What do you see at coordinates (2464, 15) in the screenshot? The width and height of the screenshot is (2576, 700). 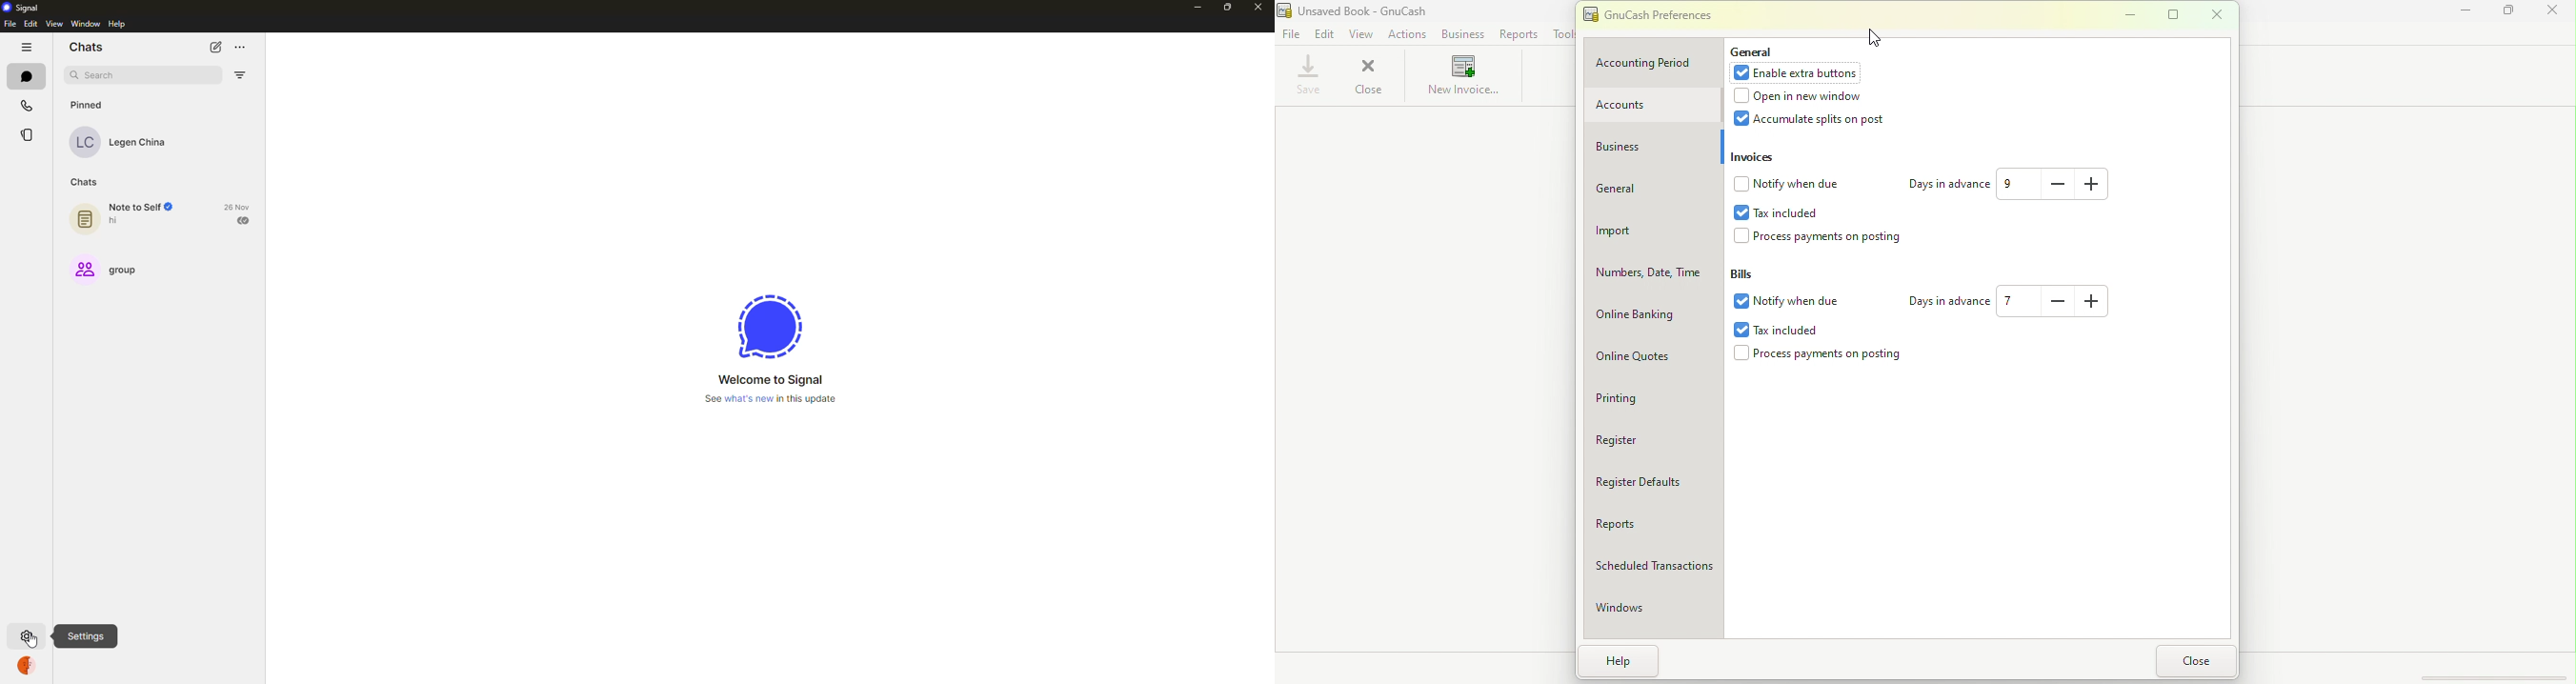 I see `Minimize` at bounding box center [2464, 15].